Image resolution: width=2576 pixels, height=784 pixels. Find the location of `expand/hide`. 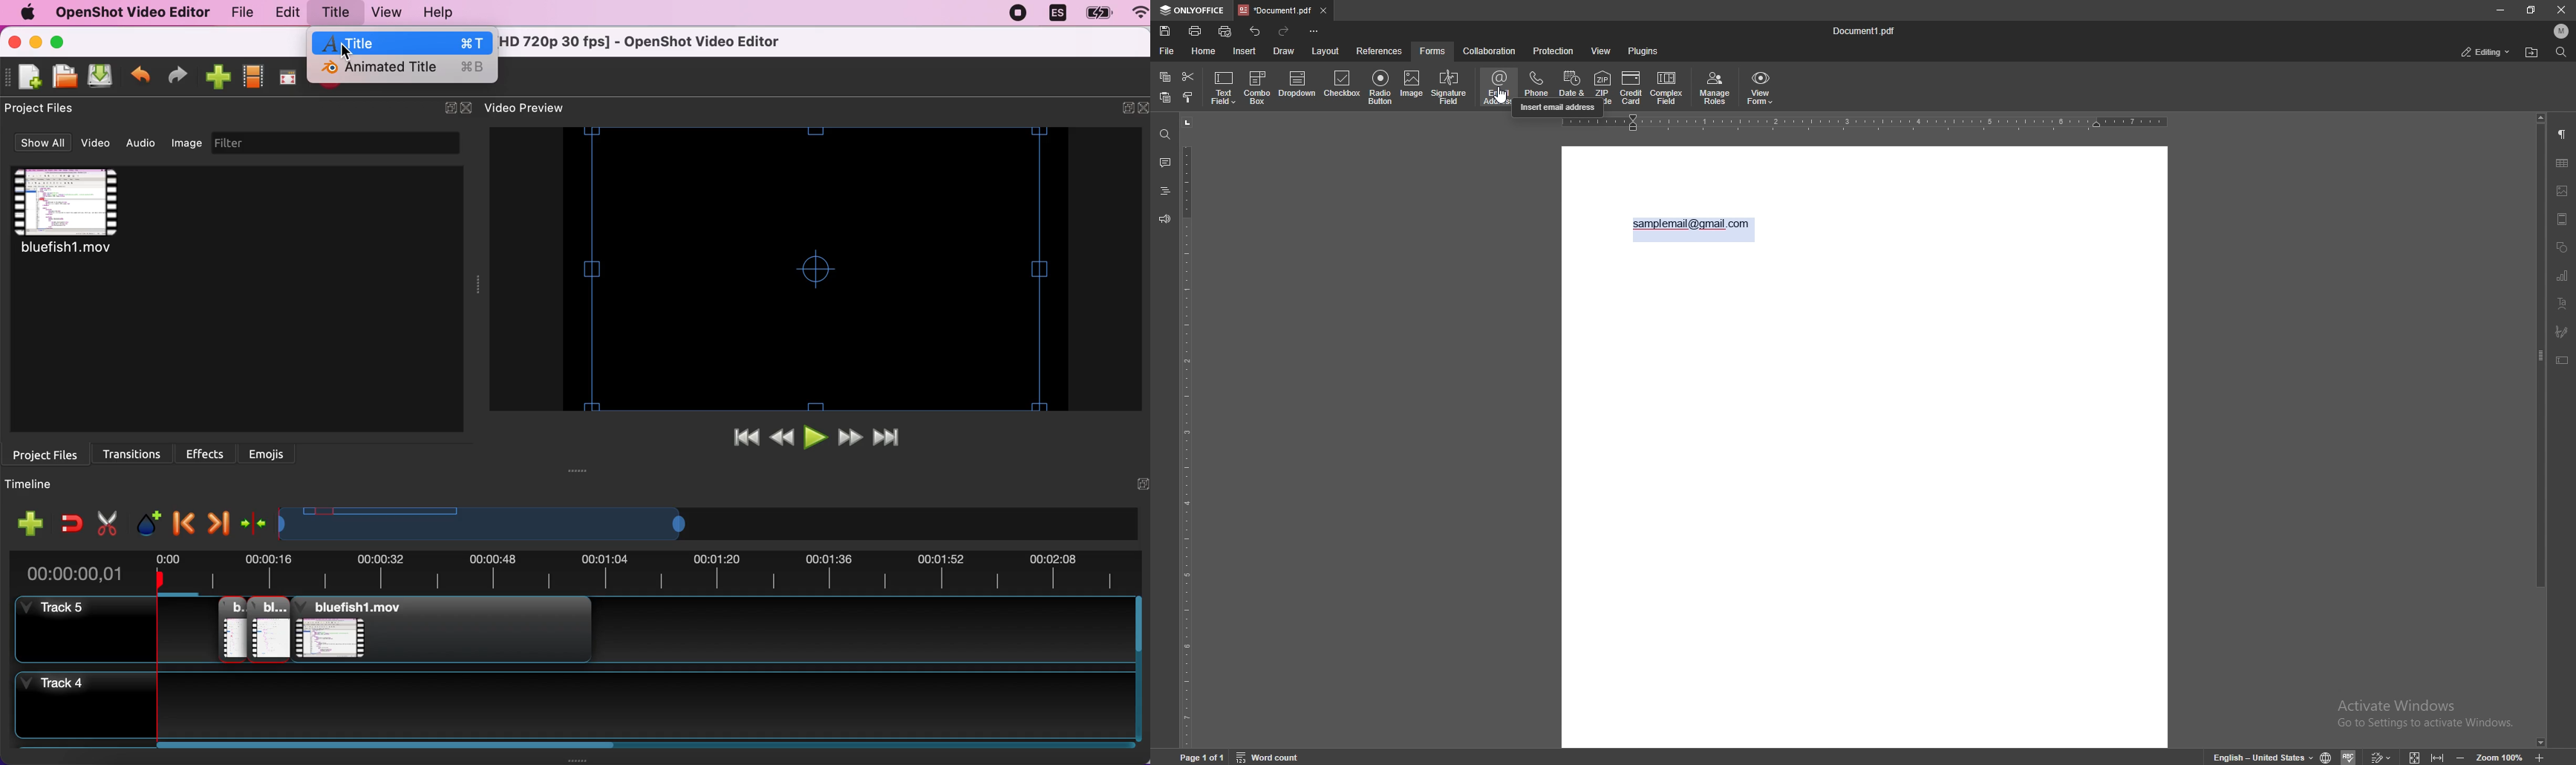

expand/hide is located at coordinates (447, 109).